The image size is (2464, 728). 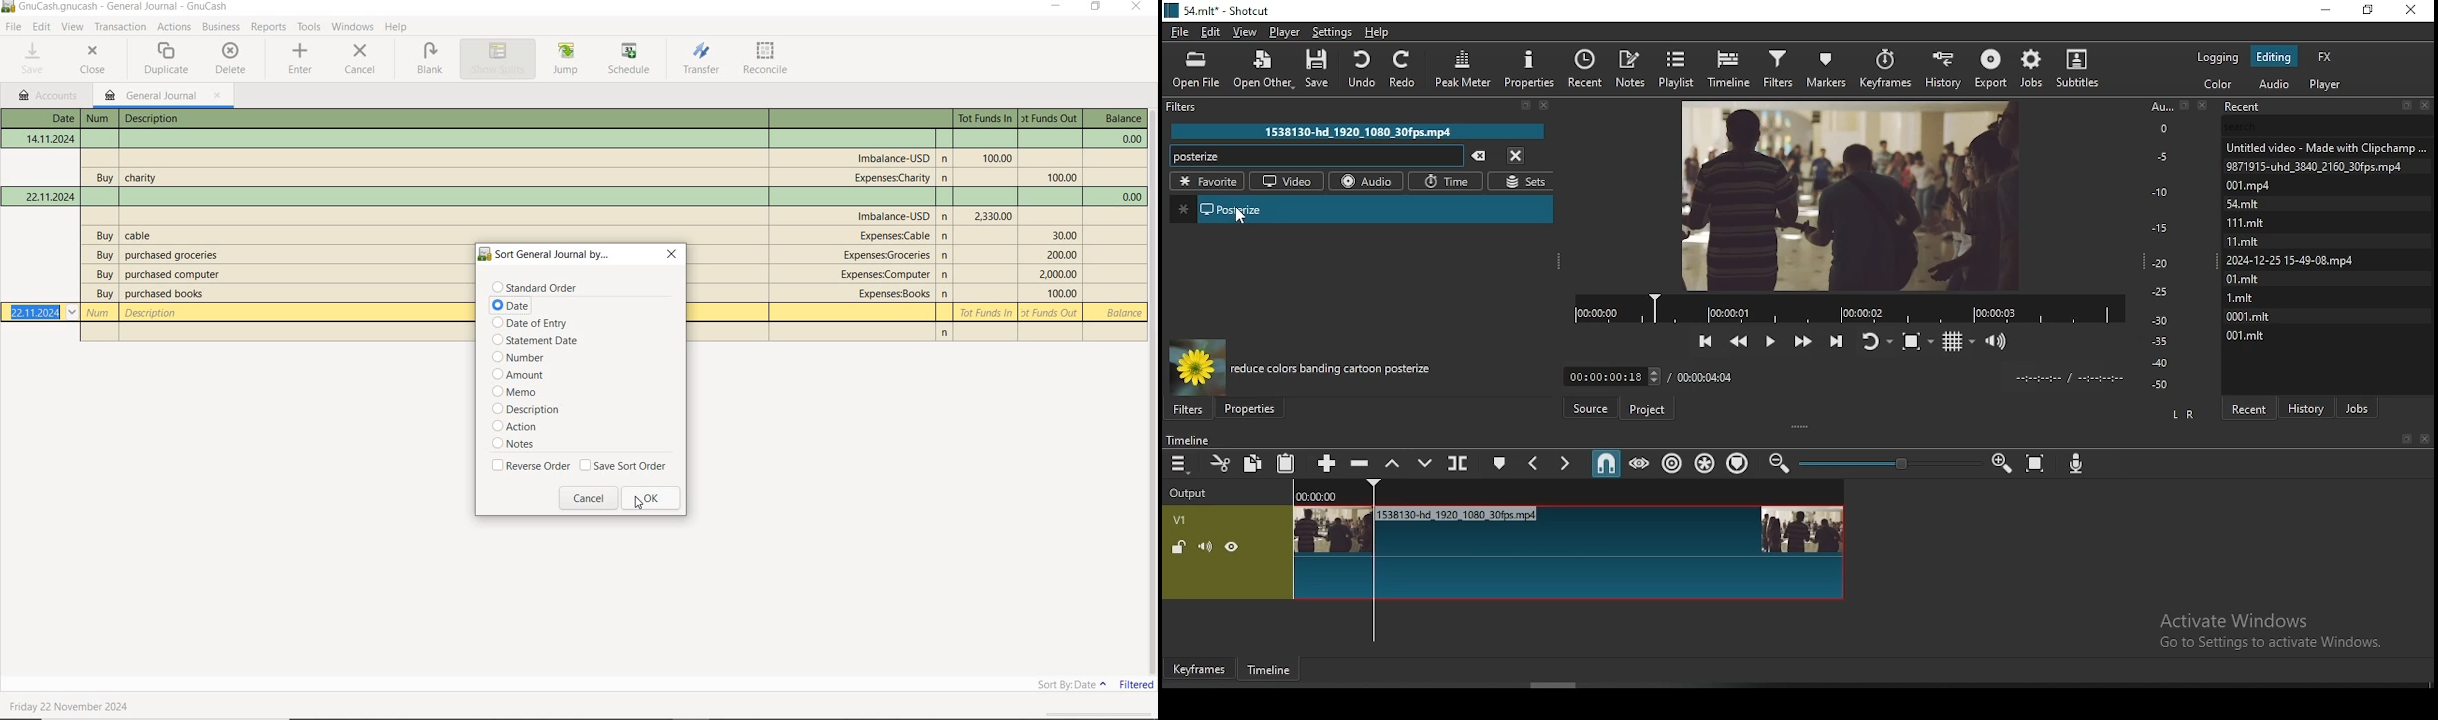 What do you see at coordinates (1557, 683) in the screenshot?
I see `scroll bar` at bounding box center [1557, 683].